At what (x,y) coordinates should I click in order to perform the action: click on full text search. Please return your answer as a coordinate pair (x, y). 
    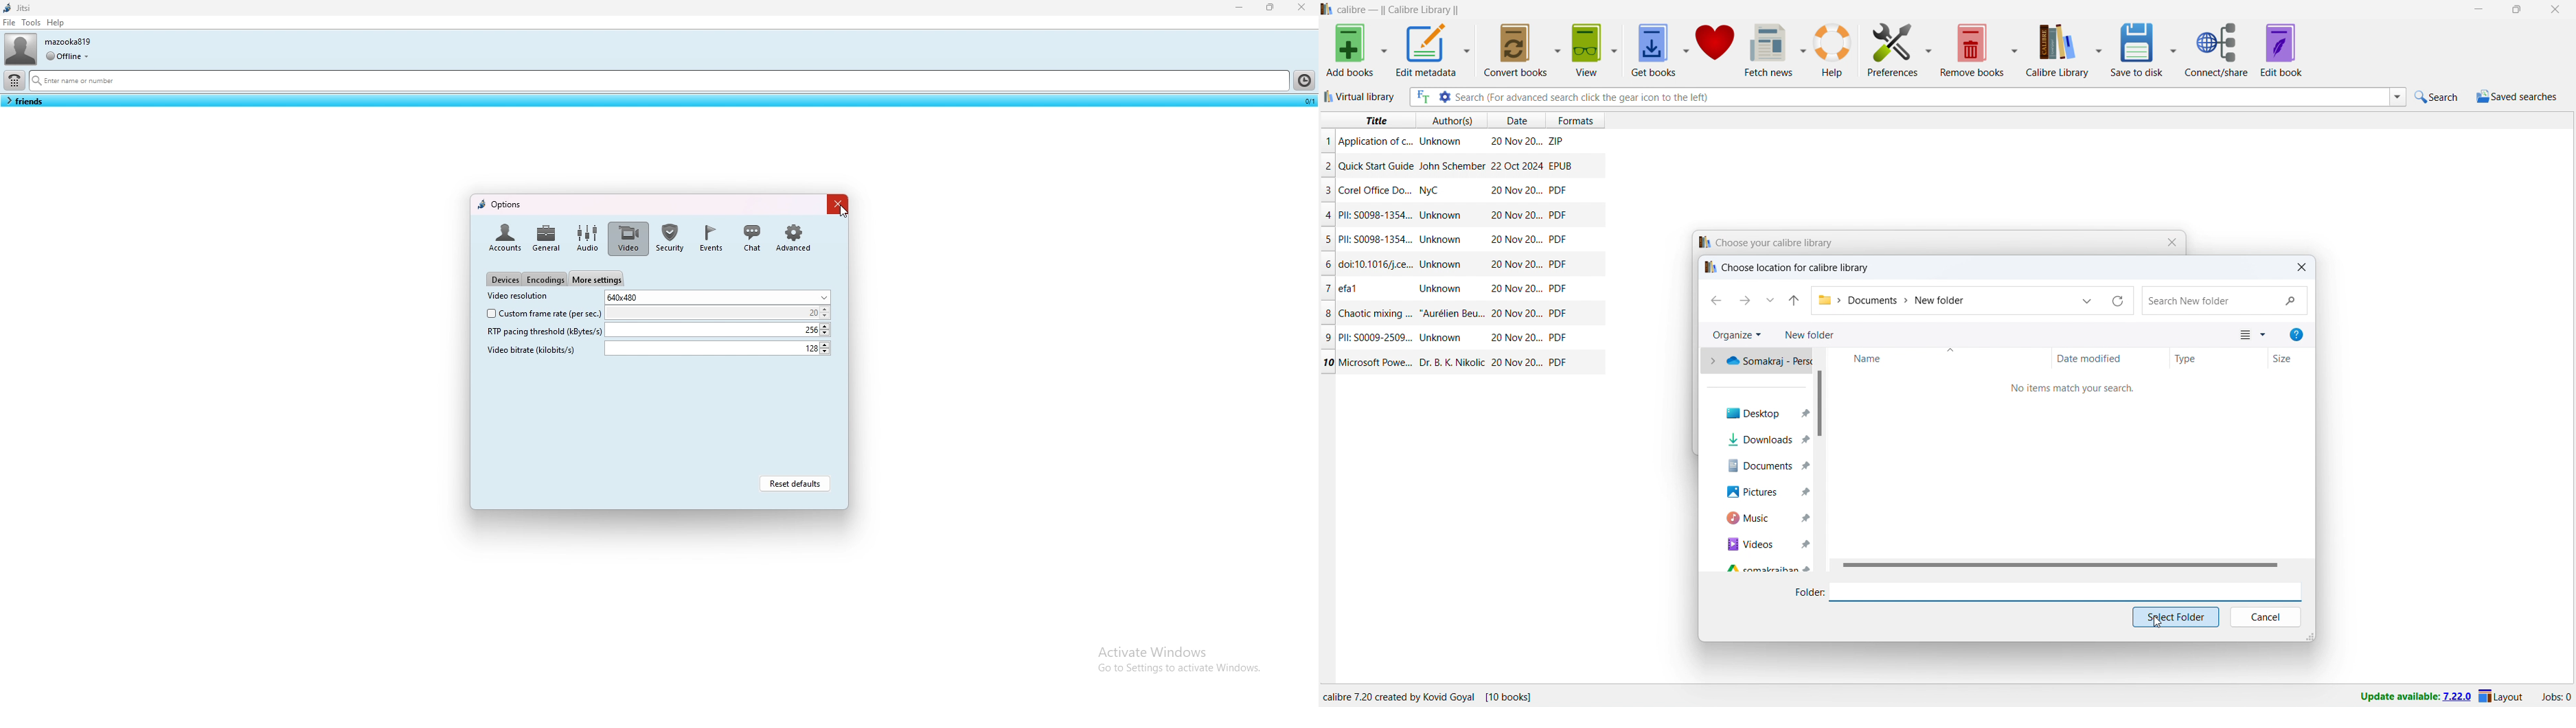
    Looking at the image, I should click on (1421, 97).